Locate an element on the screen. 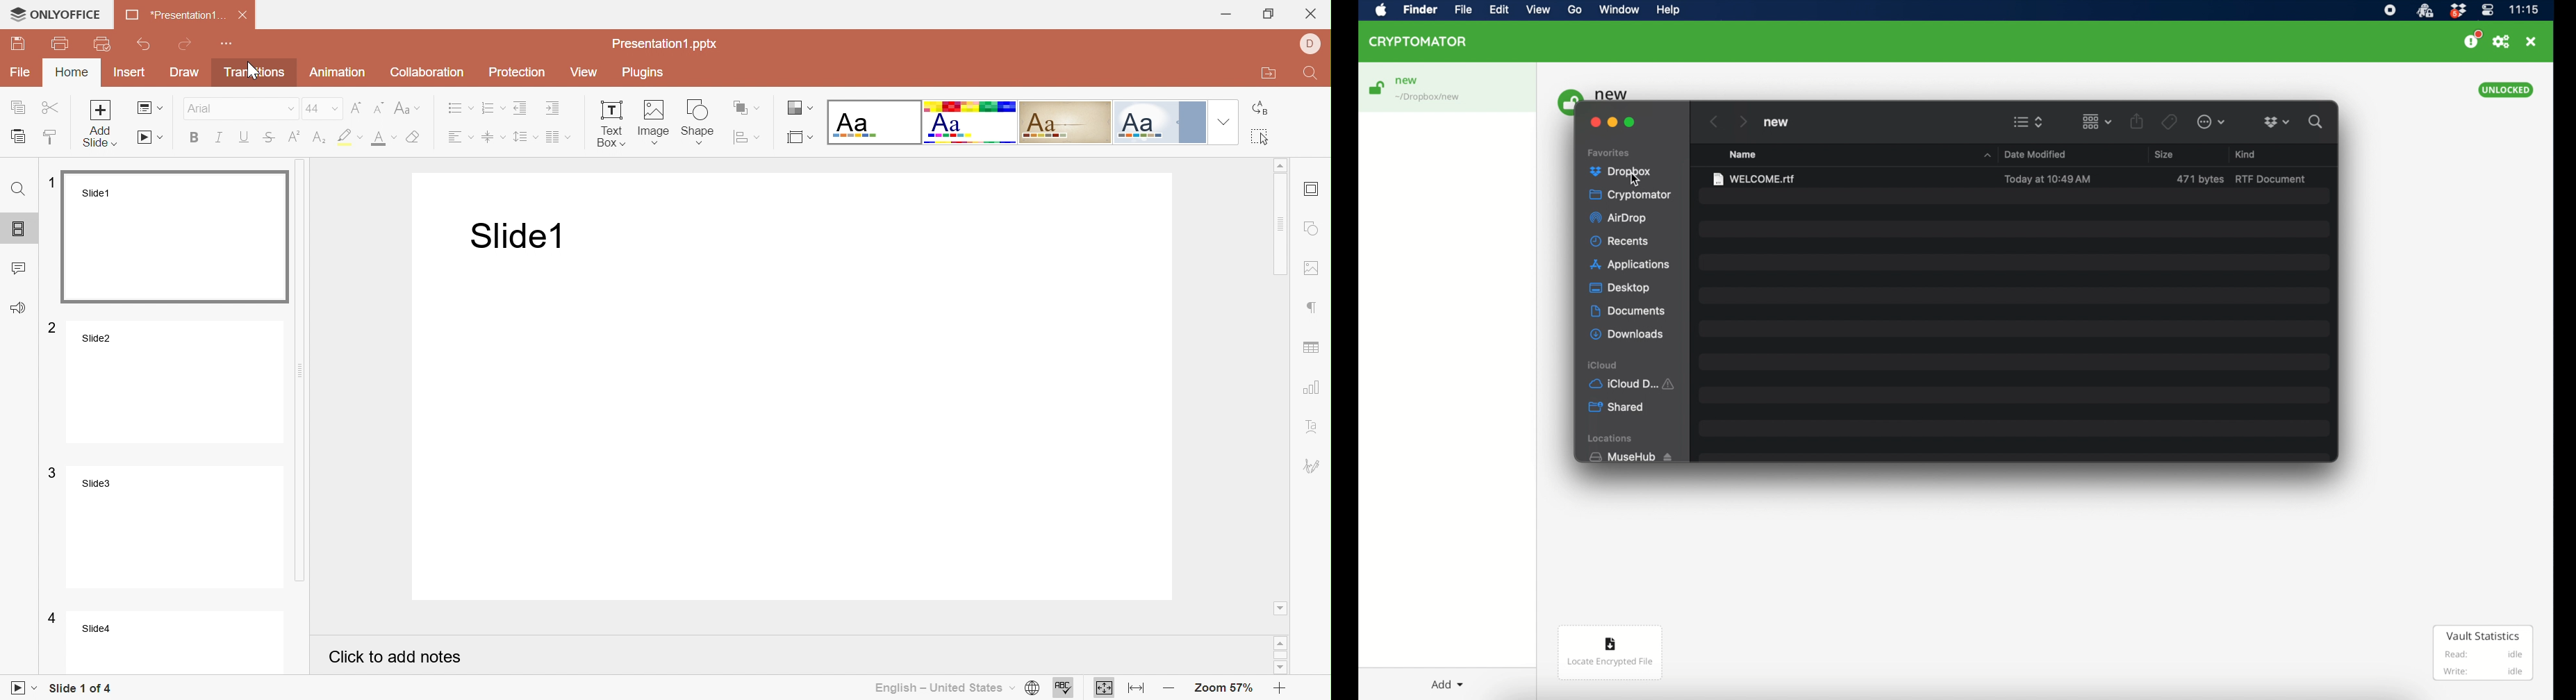 Image resolution: width=2576 pixels, height=700 pixels. applications is located at coordinates (1632, 265).